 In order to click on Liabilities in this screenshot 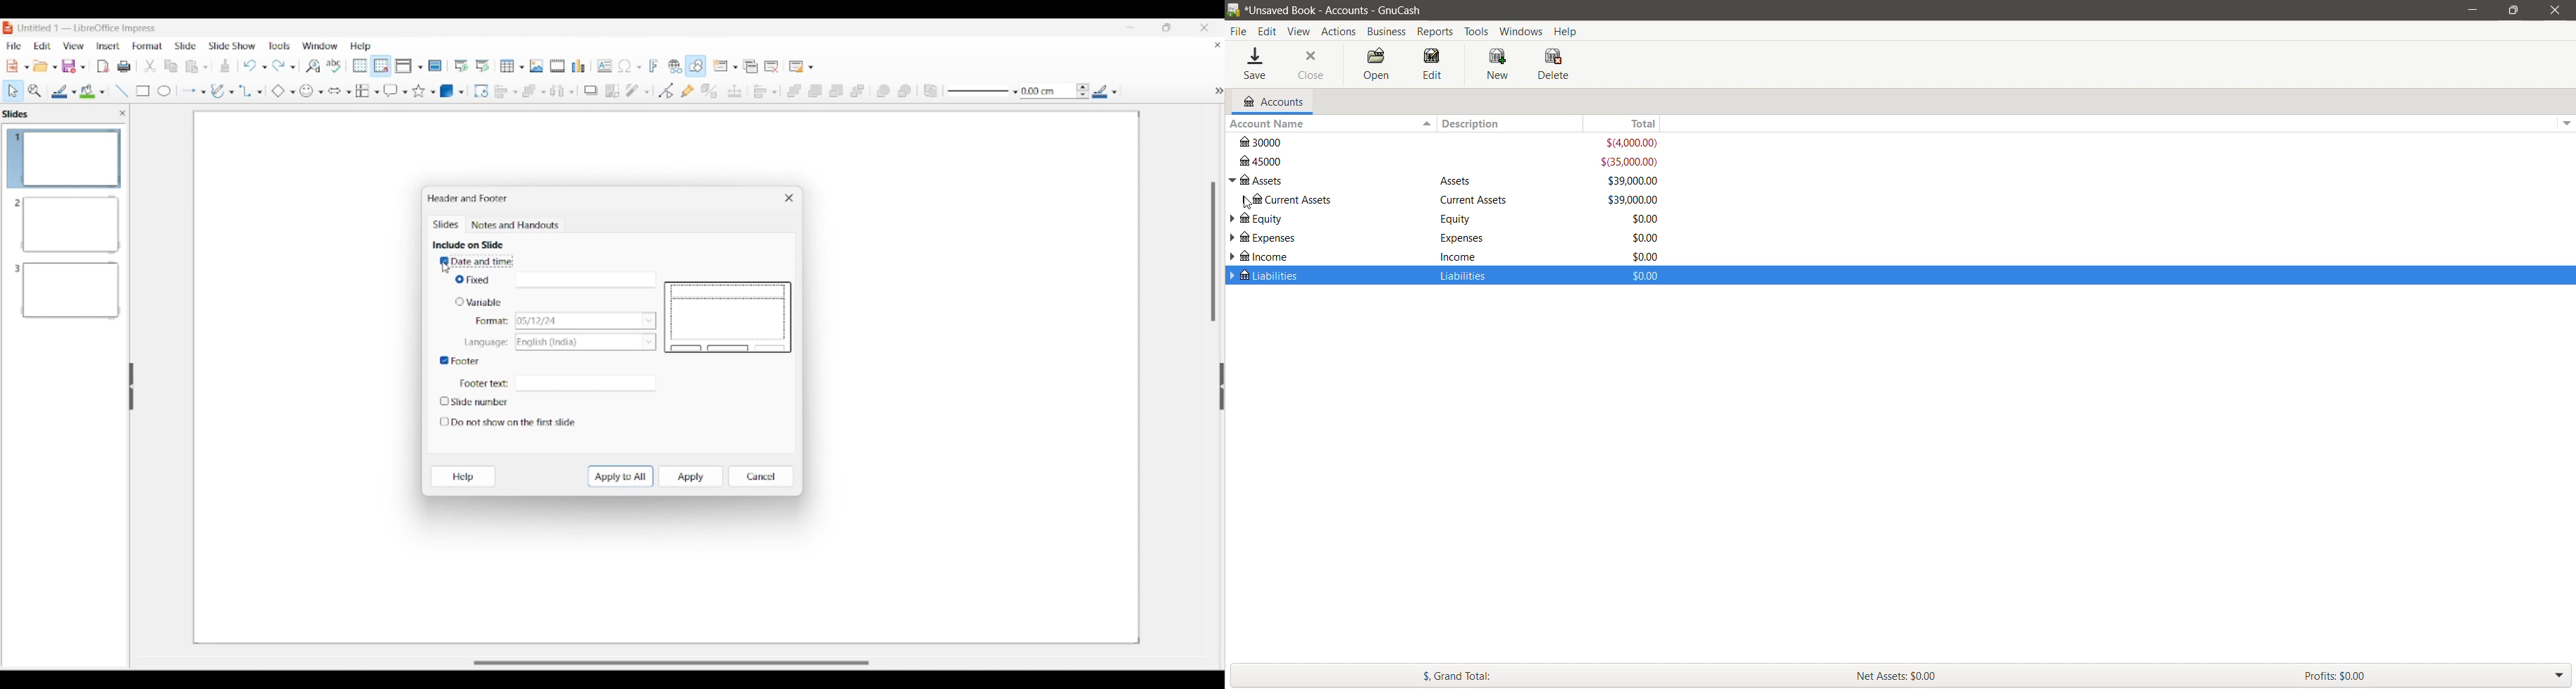, I will do `click(1326, 277)`.